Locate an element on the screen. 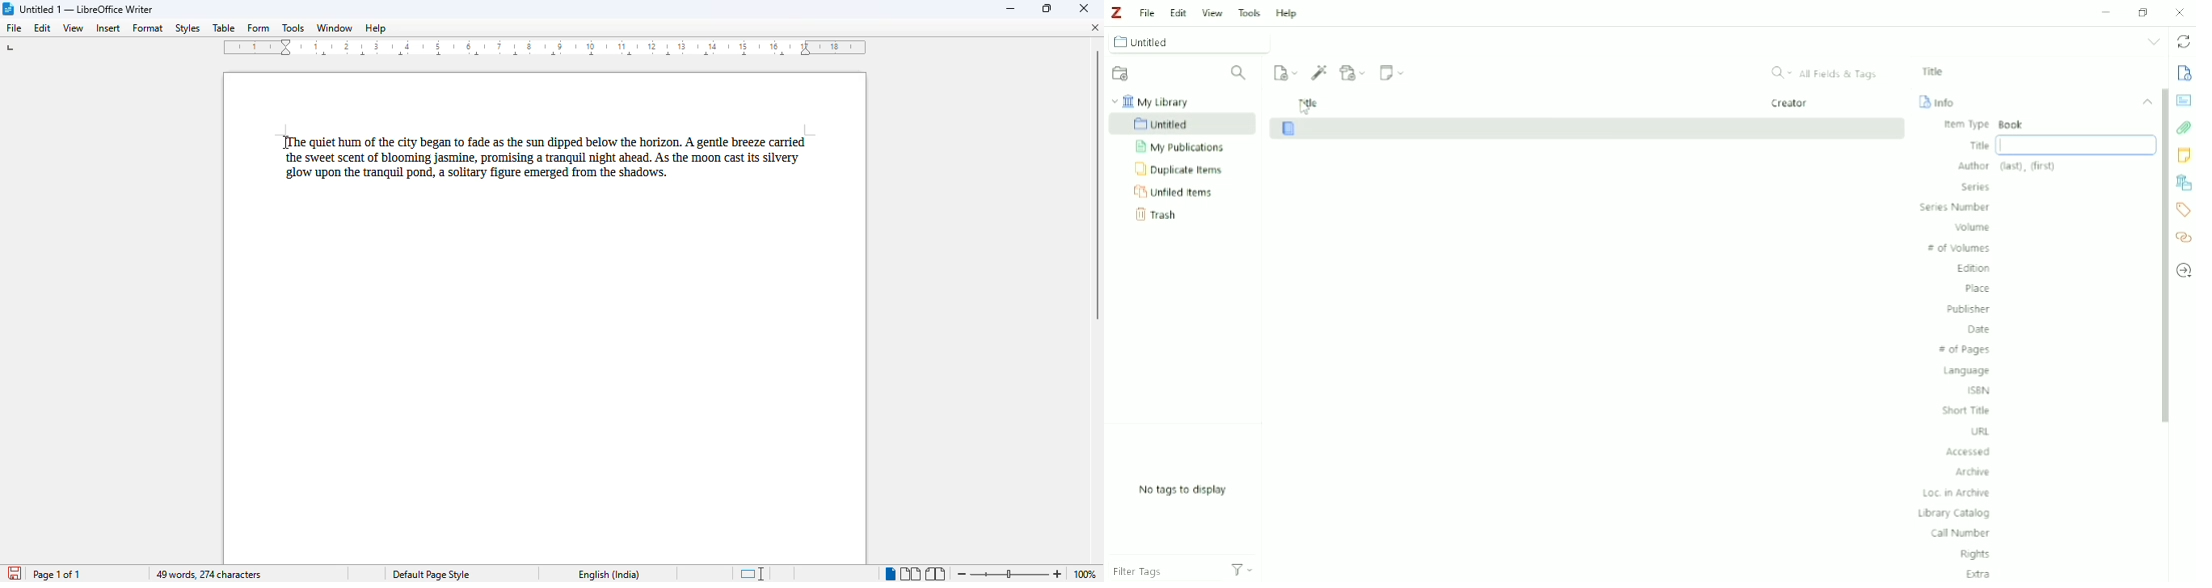  Place is located at coordinates (1976, 289).